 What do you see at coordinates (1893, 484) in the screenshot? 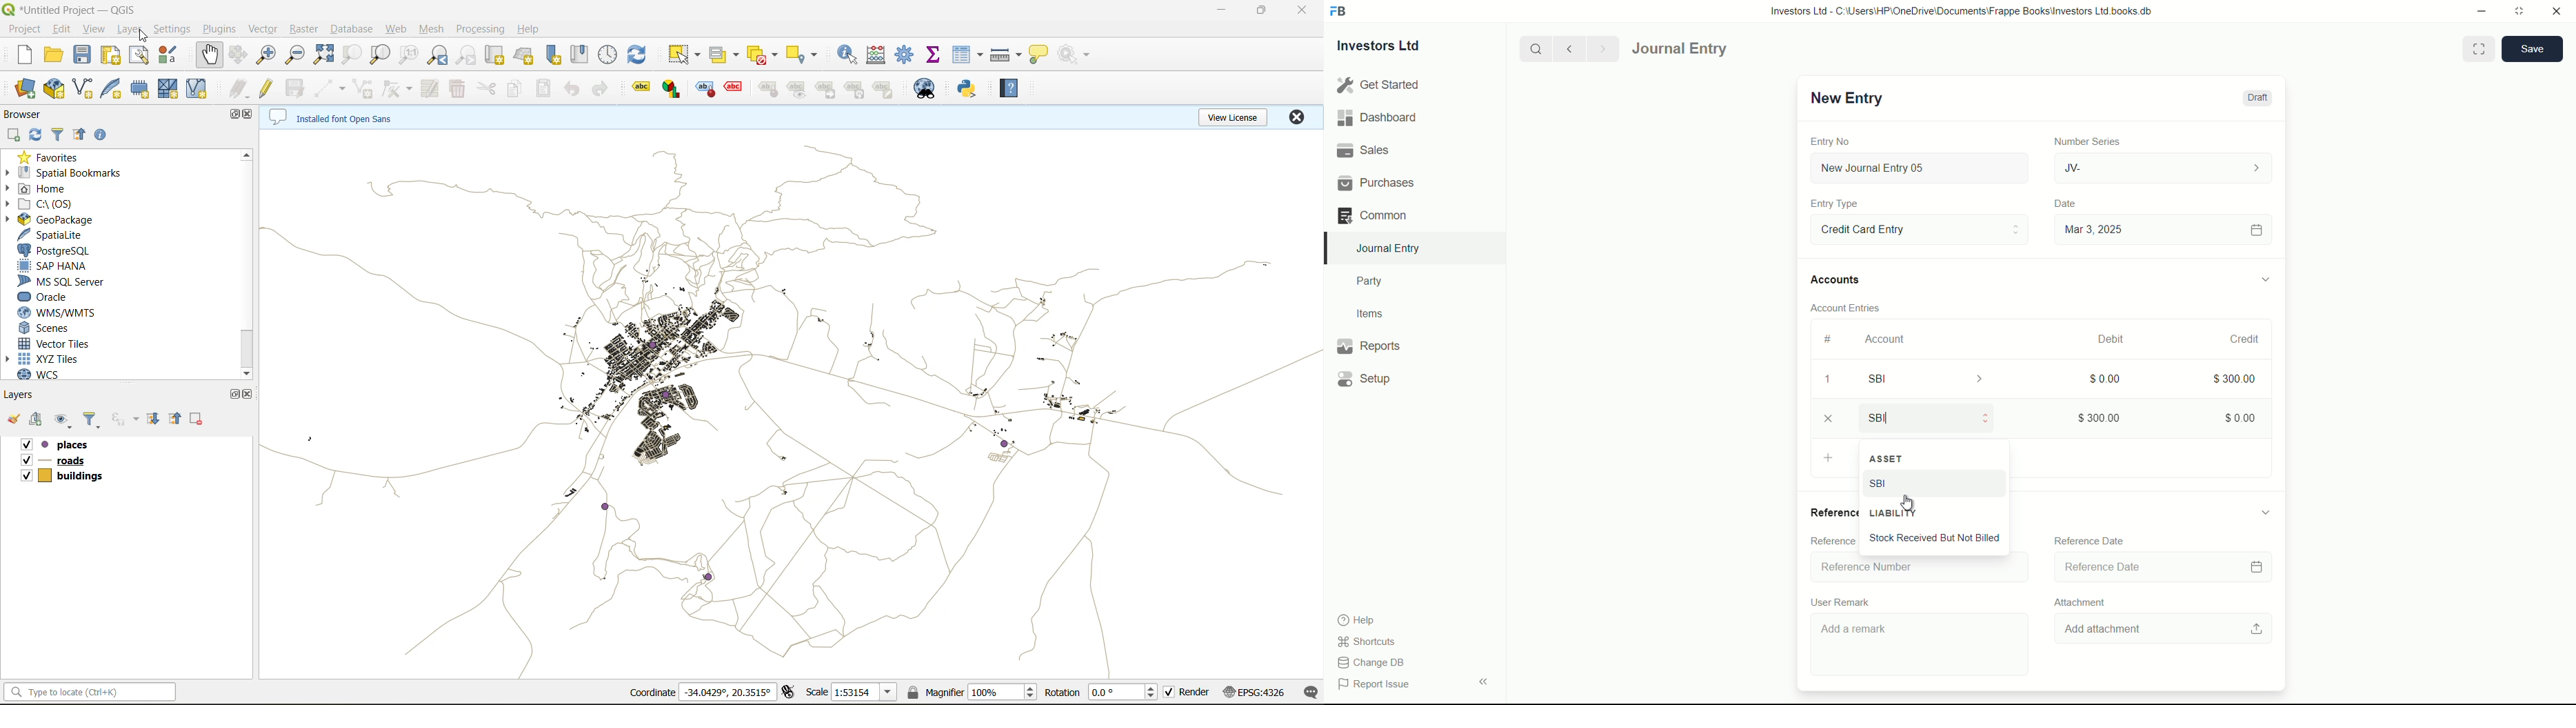
I see `SBI` at bounding box center [1893, 484].